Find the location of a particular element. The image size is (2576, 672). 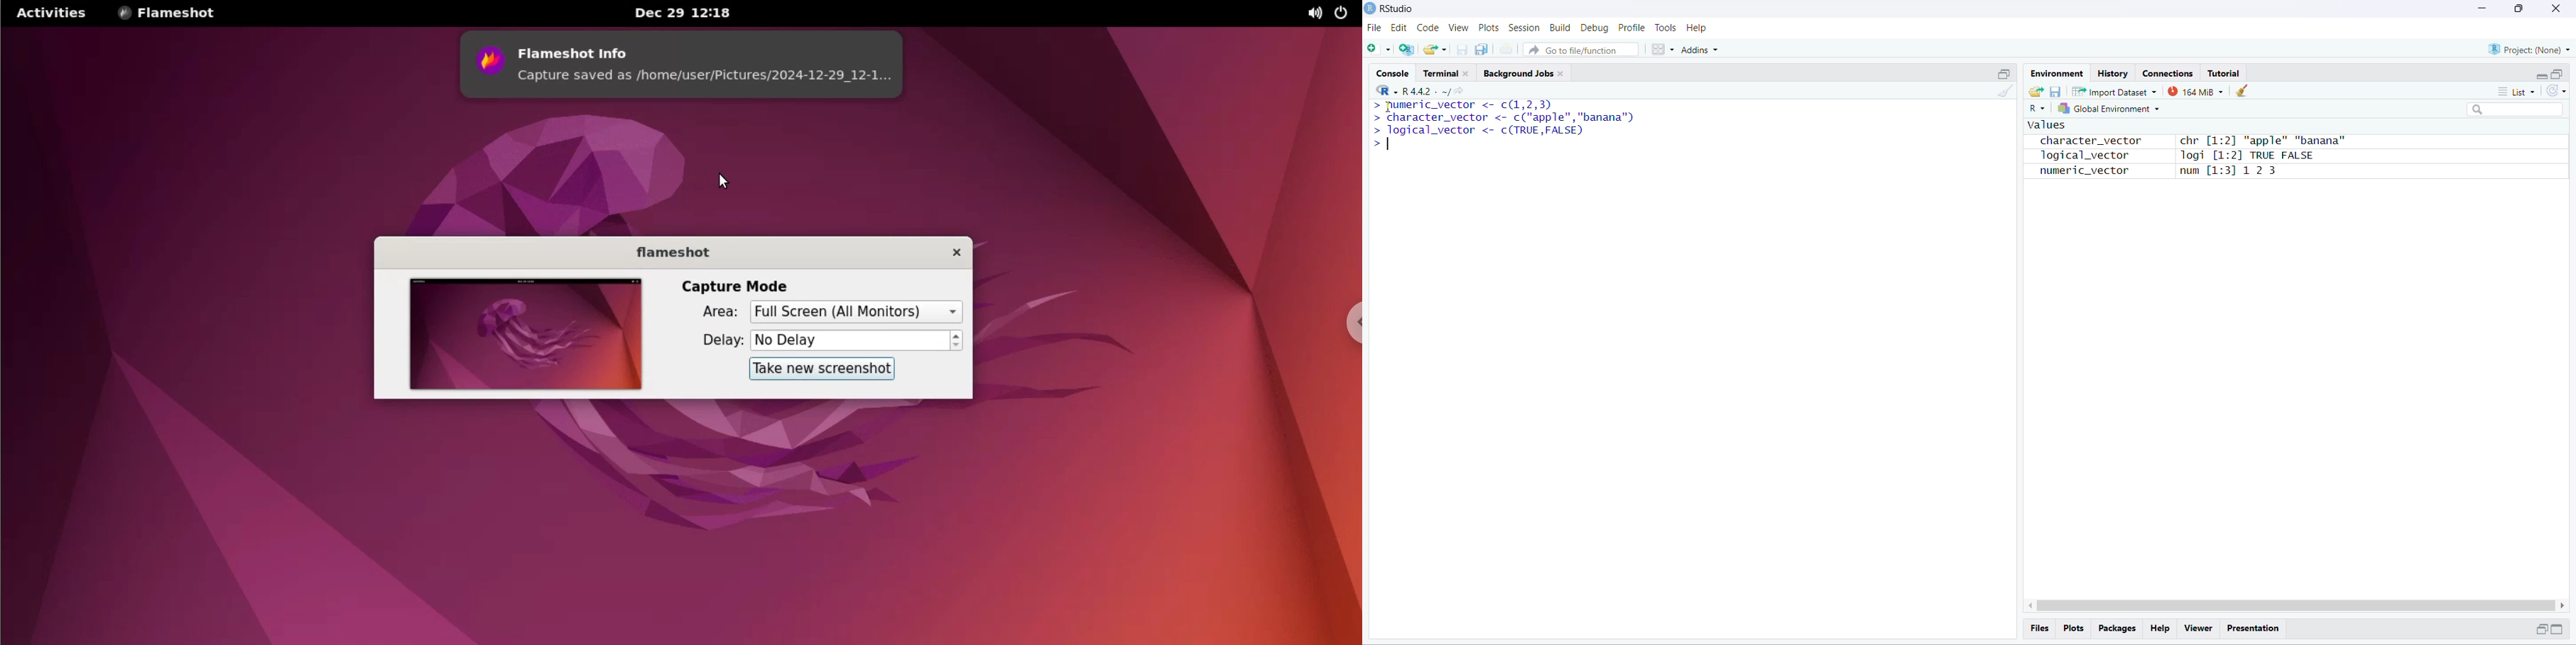

clear is located at coordinates (2244, 90).